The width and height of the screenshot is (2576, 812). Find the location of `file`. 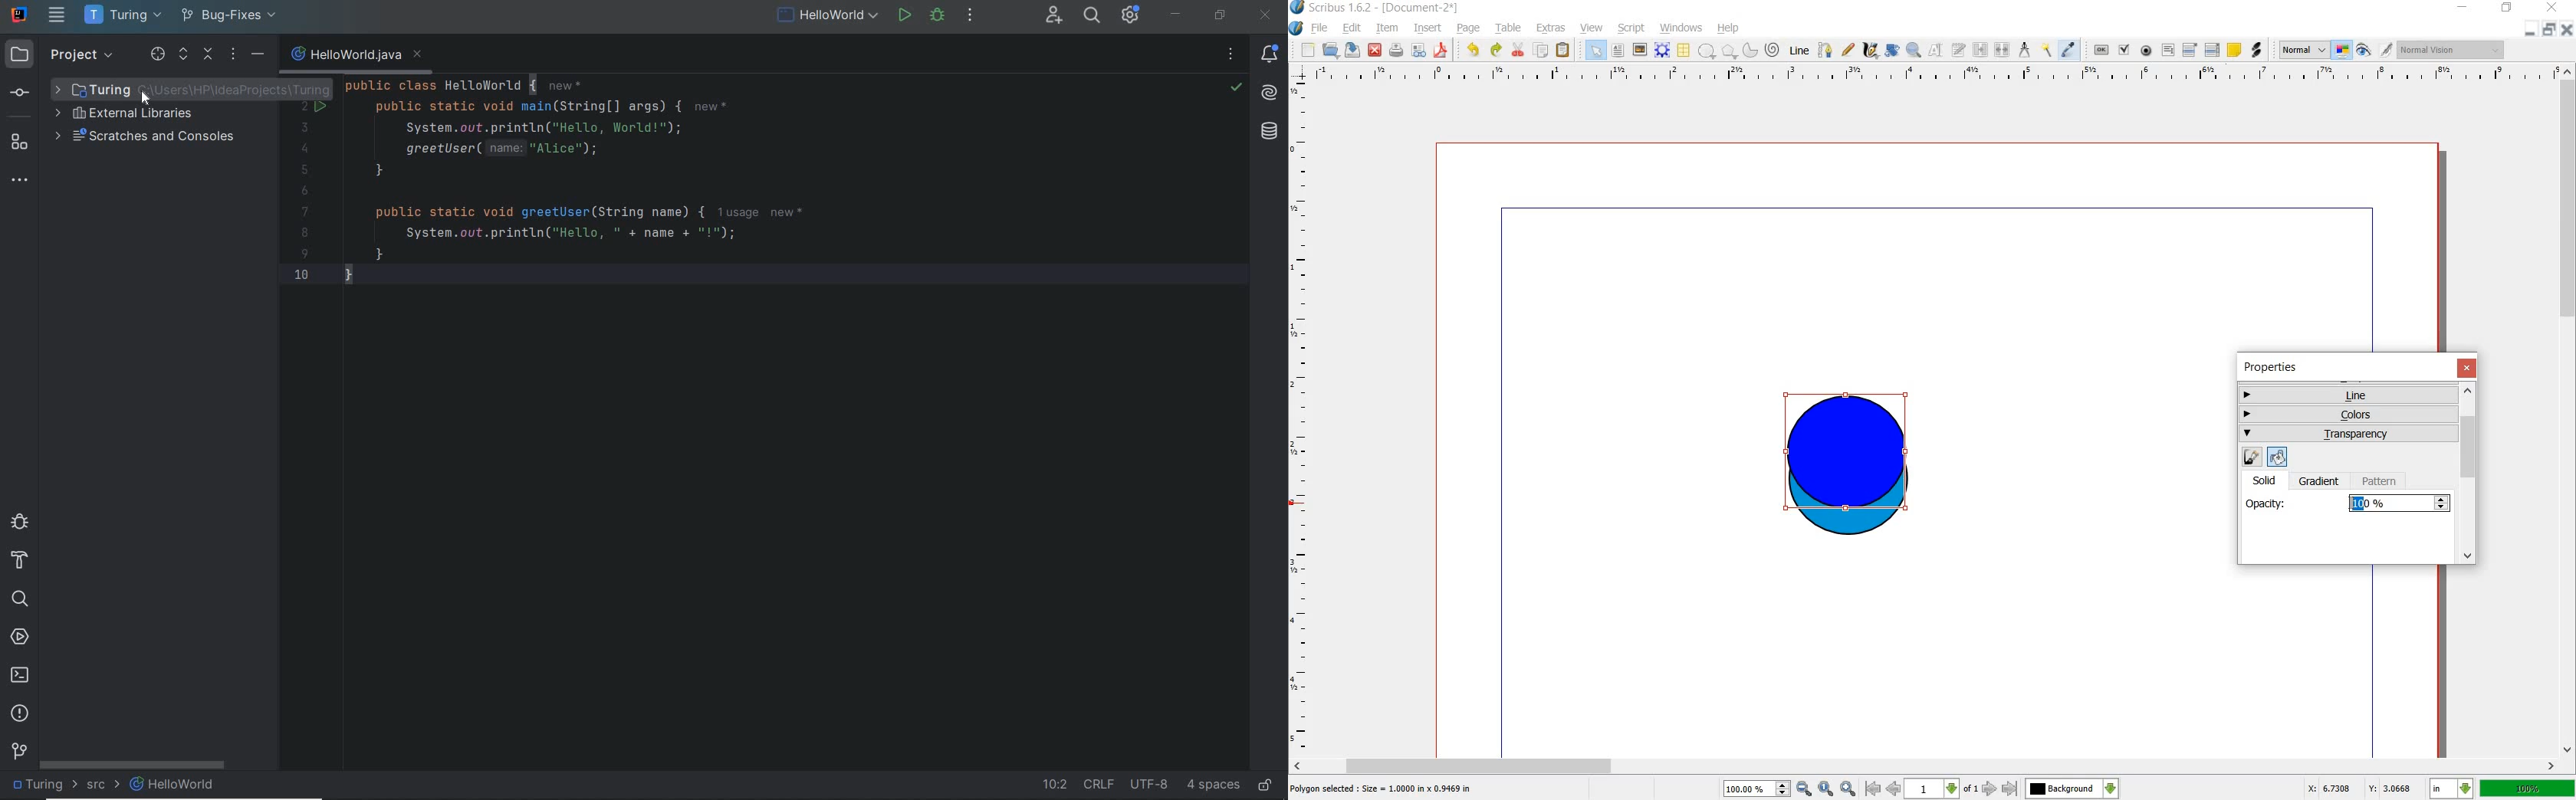

file is located at coordinates (1320, 28).